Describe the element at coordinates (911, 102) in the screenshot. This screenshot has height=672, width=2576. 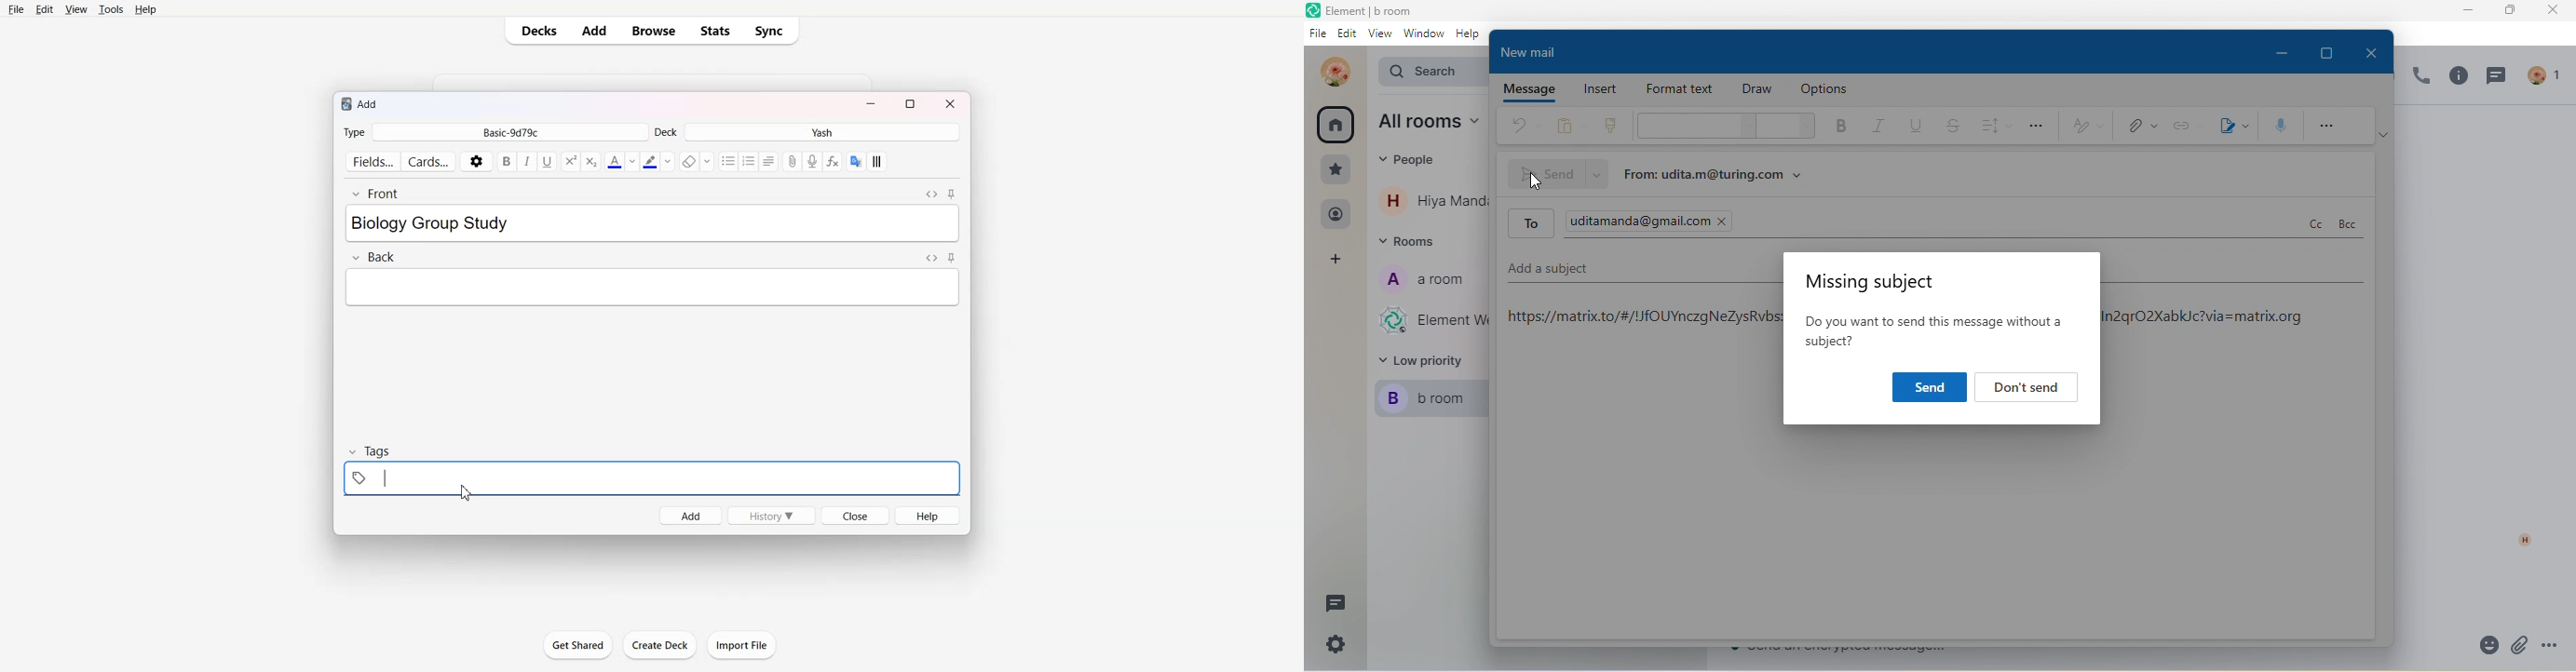
I see `Maximize` at that location.